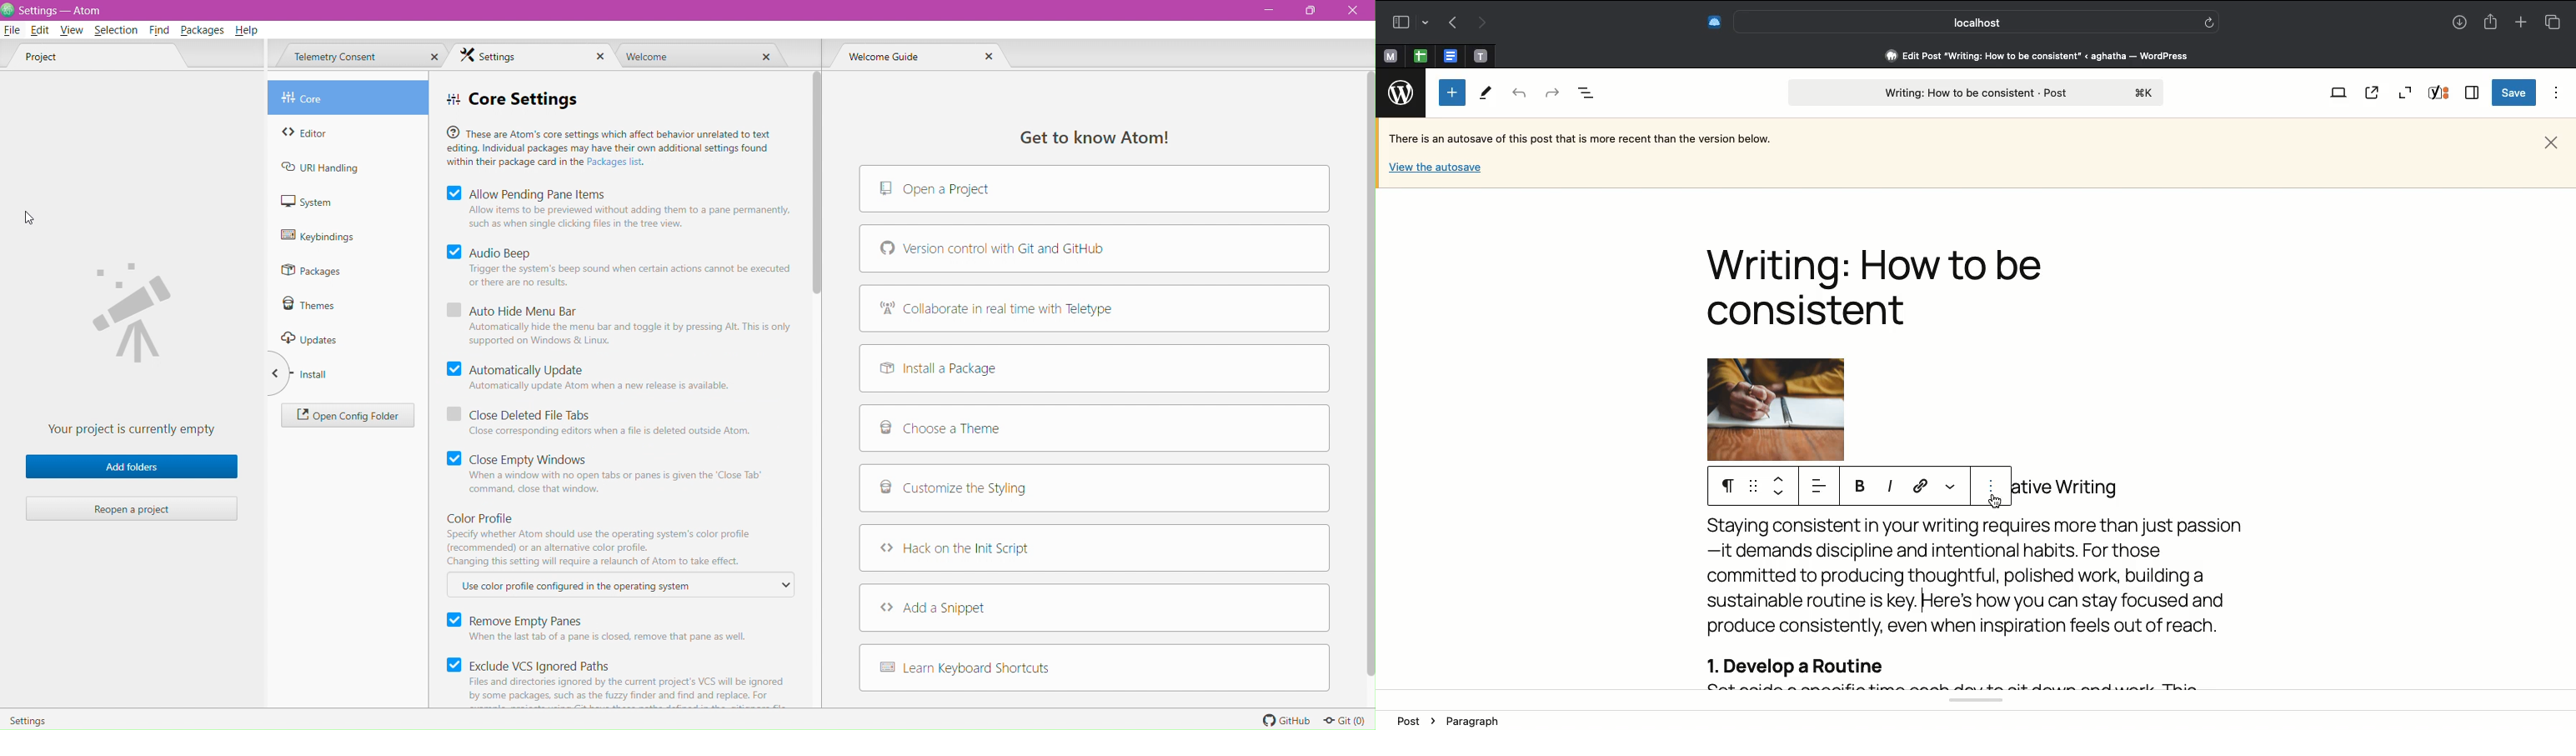 Image resolution: width=2576 pixels, height=756 pixels. What do you see at coordinates (622, 269) in the screenshot?
I see `Audio Beep Trigger the system's beep sound when certain actions cannot be executed or there are no results.` at bounding box center [622, 269].